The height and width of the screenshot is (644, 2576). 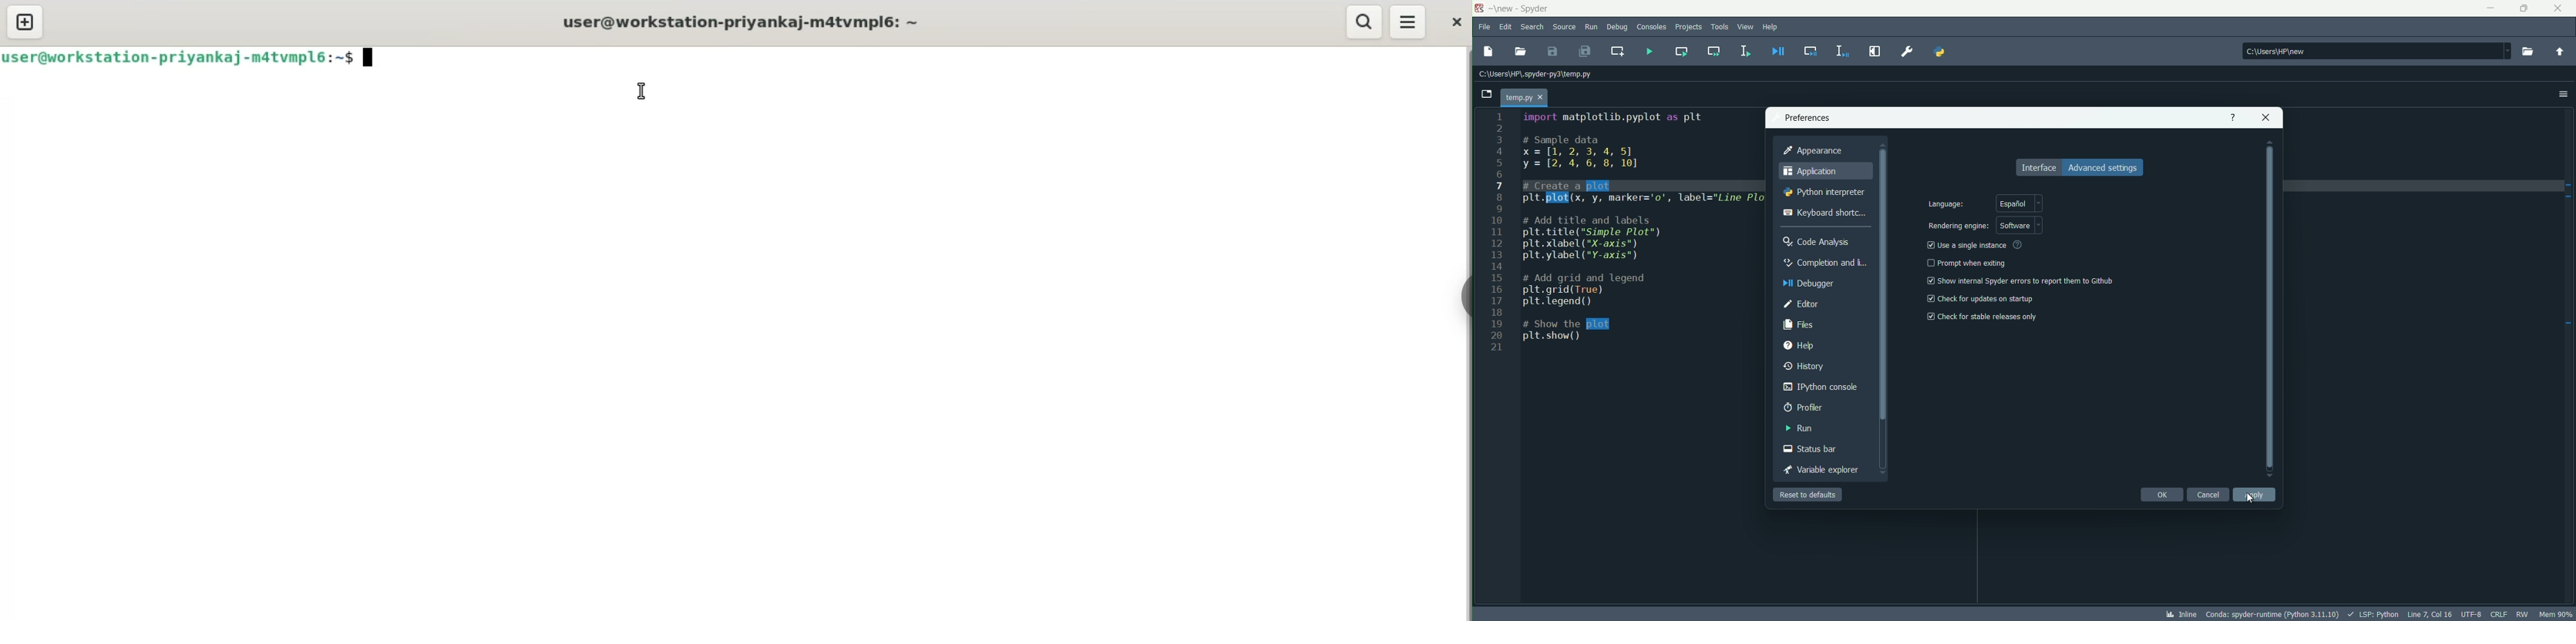 I want to click on rw, so click(x=2523, y=613).